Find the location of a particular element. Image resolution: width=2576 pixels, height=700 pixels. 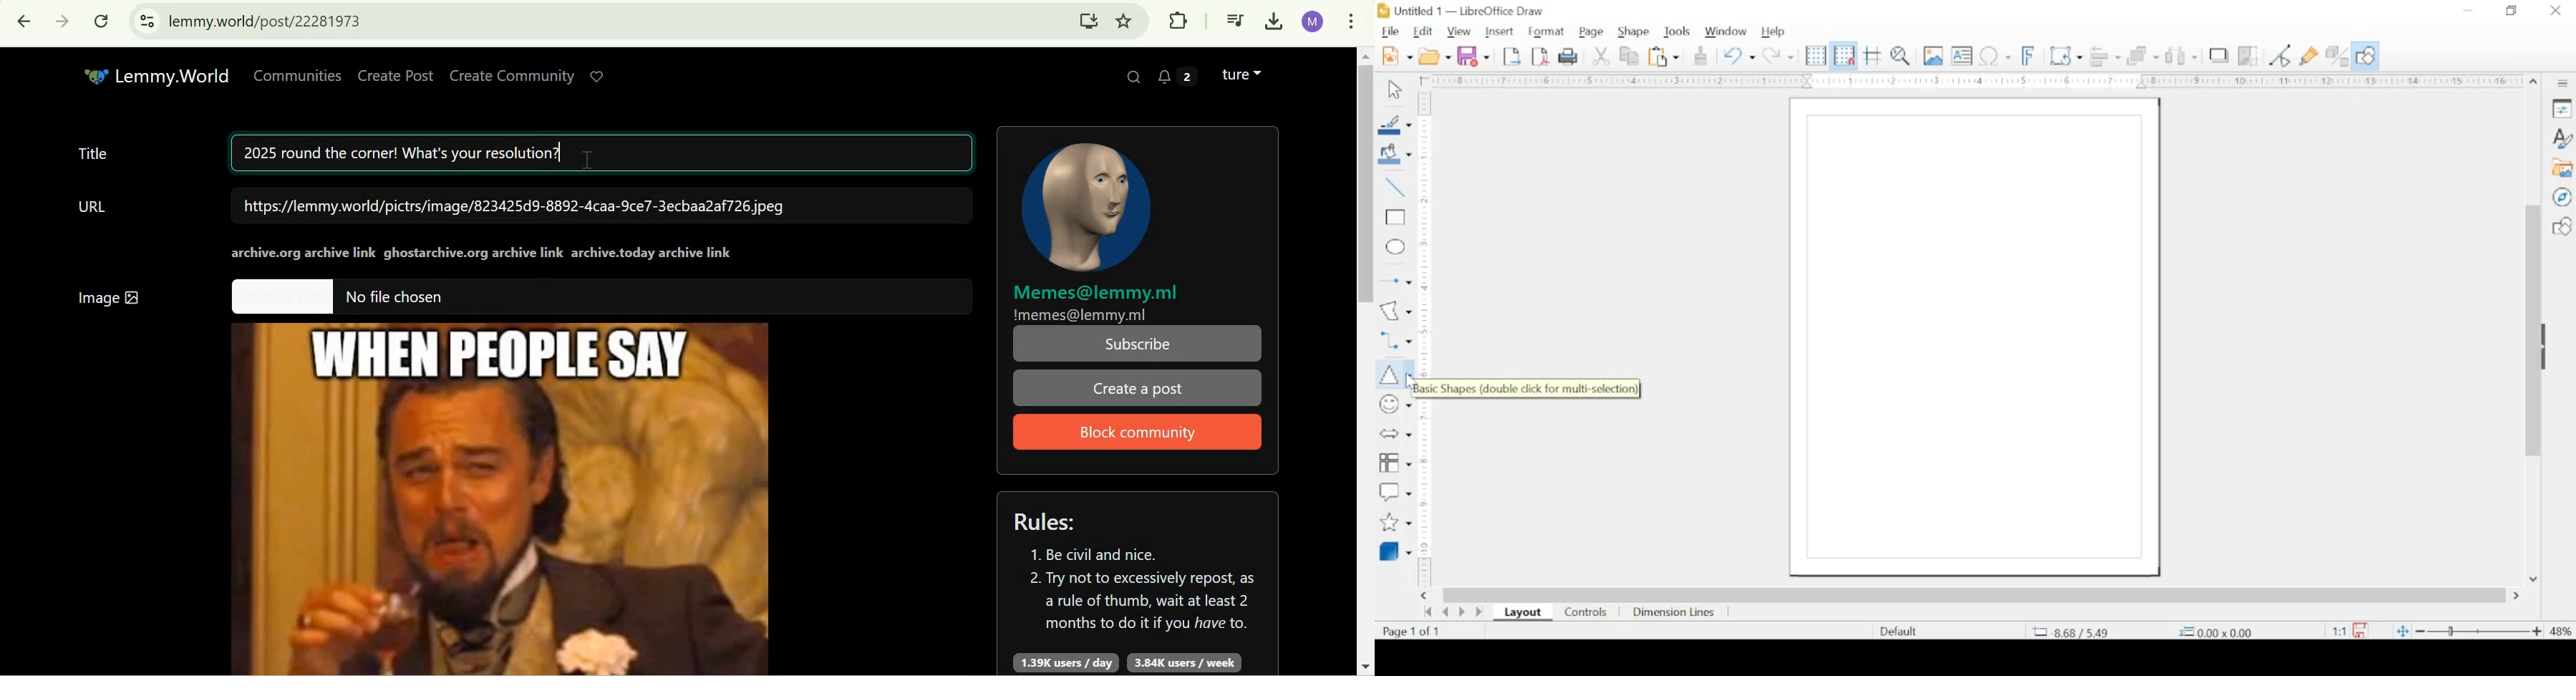

insert rectangle is located at coordinates (1394, 219).